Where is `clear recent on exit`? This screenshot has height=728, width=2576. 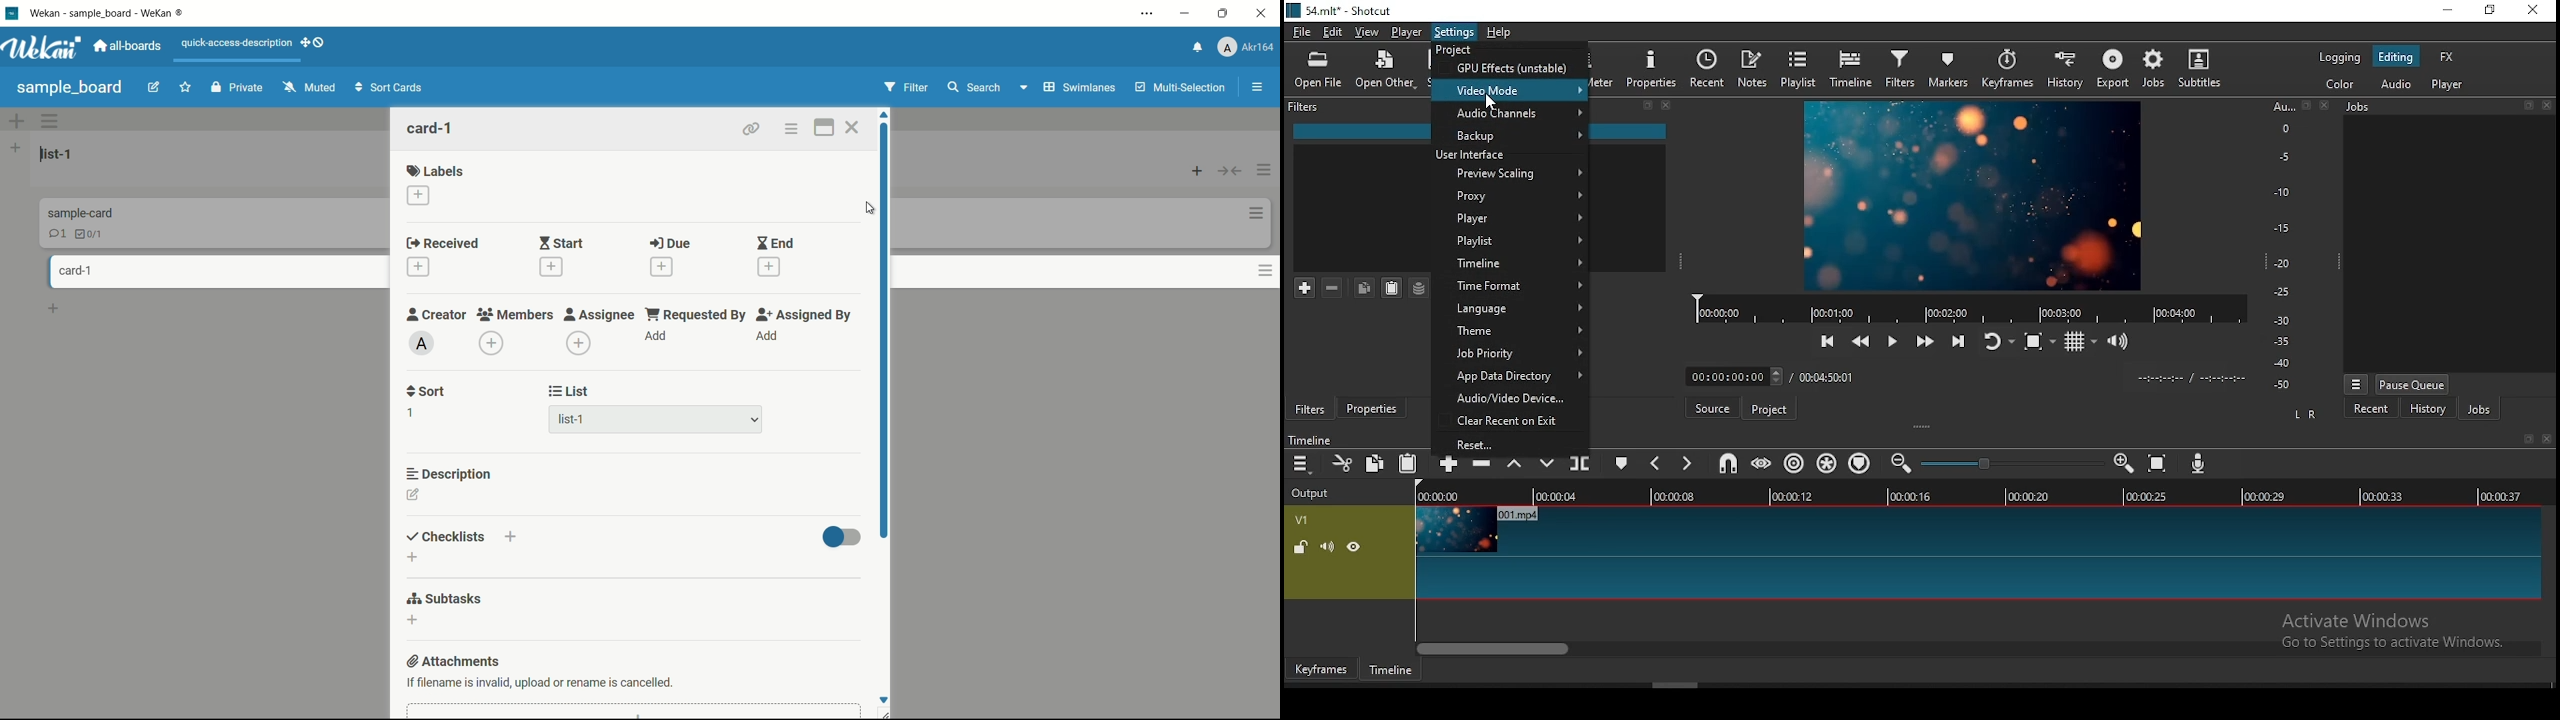 clear recent on exit is located at coordinates (1511, 422).